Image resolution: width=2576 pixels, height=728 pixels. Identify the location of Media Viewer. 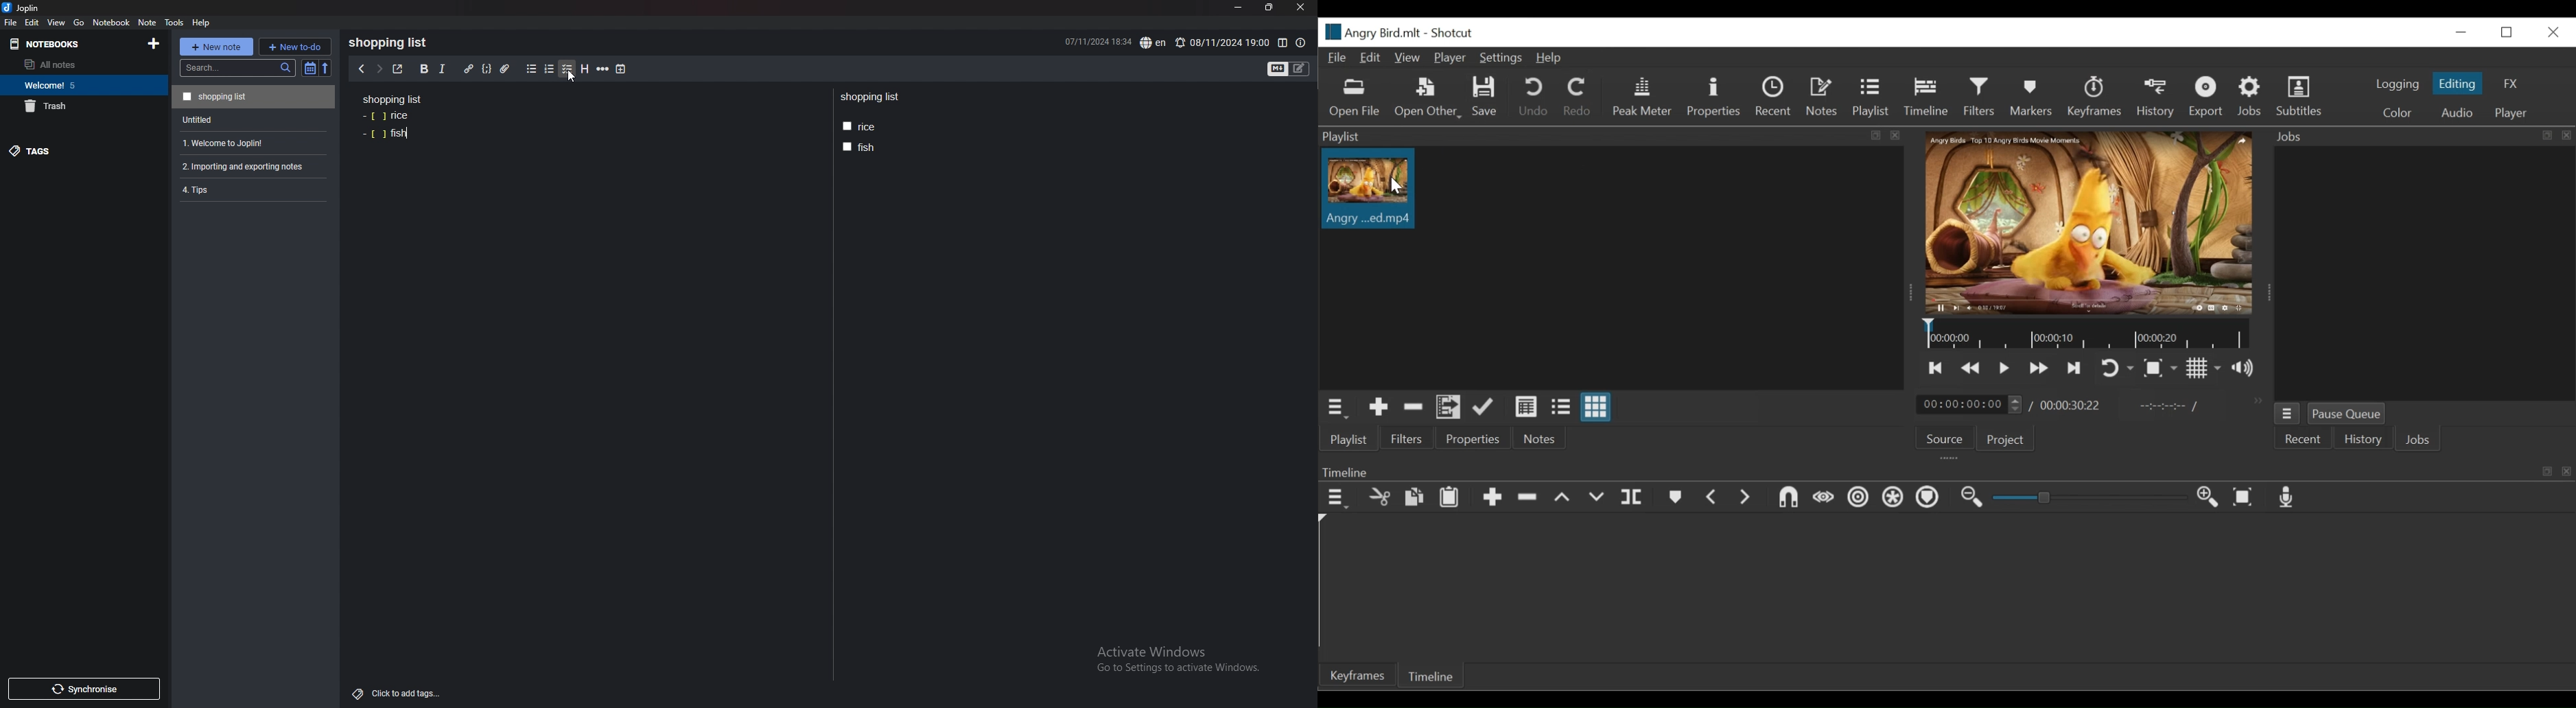
(2091, 222).